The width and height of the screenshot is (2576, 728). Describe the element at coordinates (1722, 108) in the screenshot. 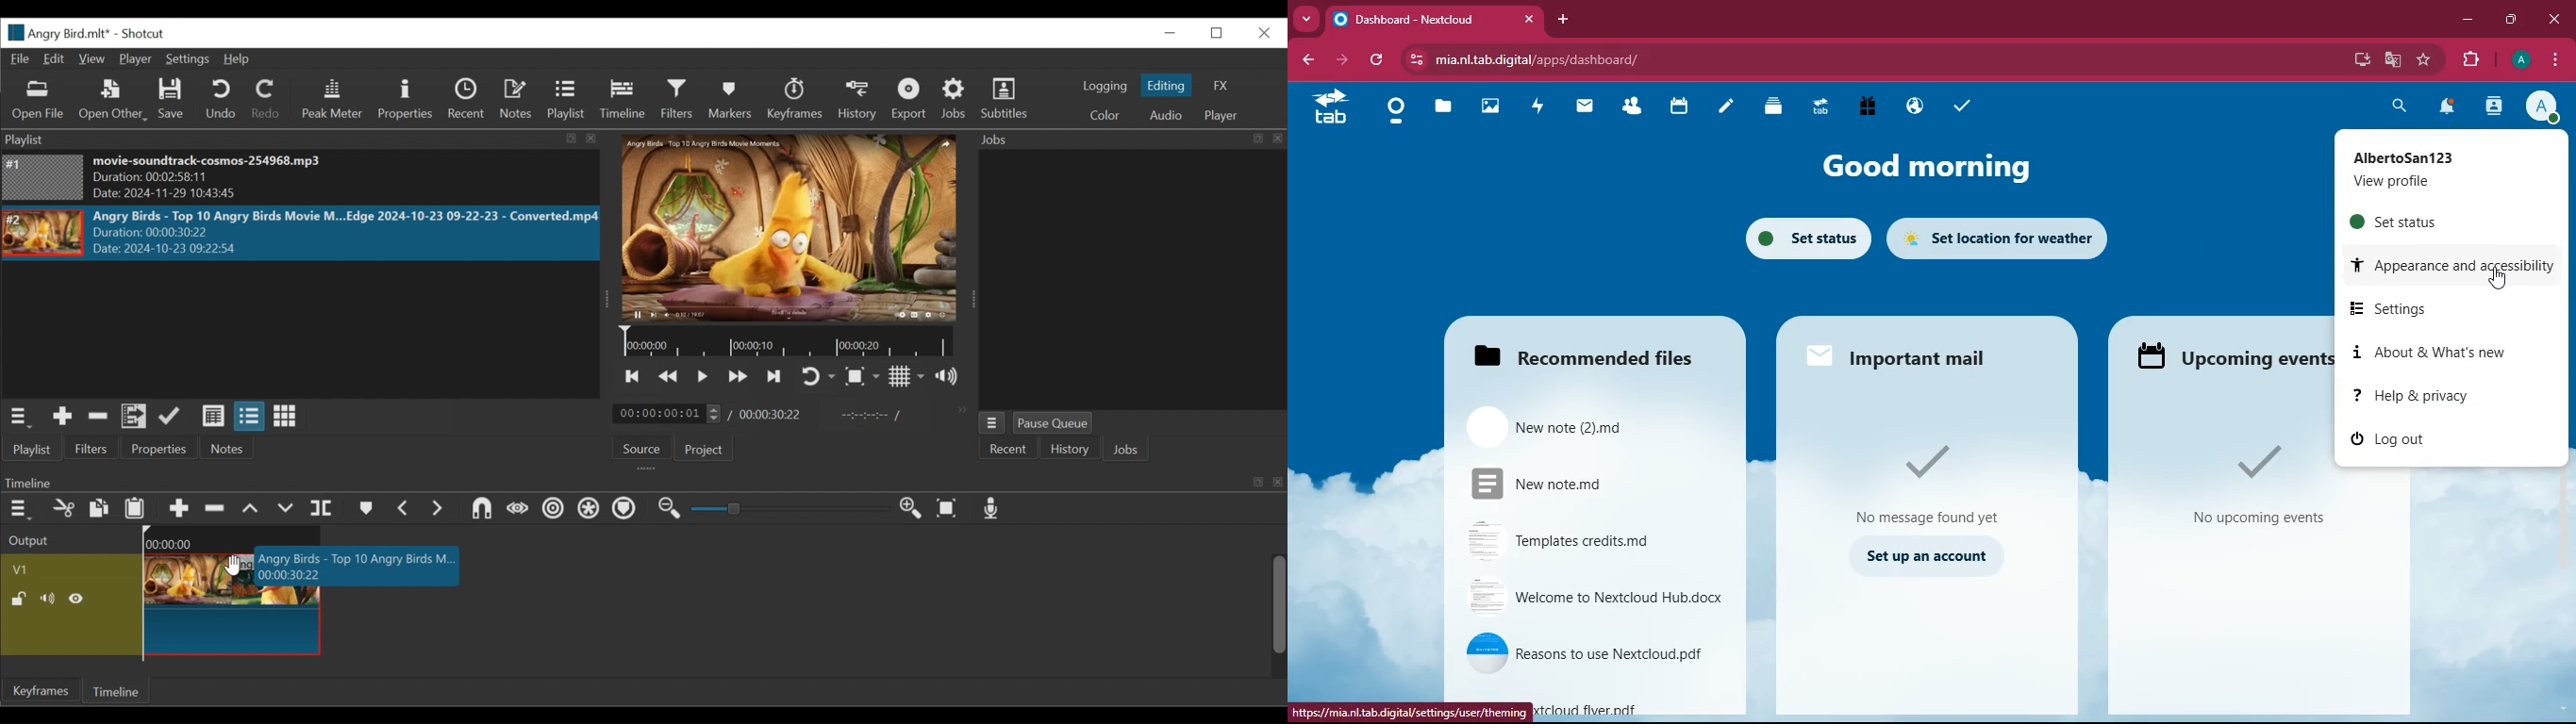

I see `notes` at that location.